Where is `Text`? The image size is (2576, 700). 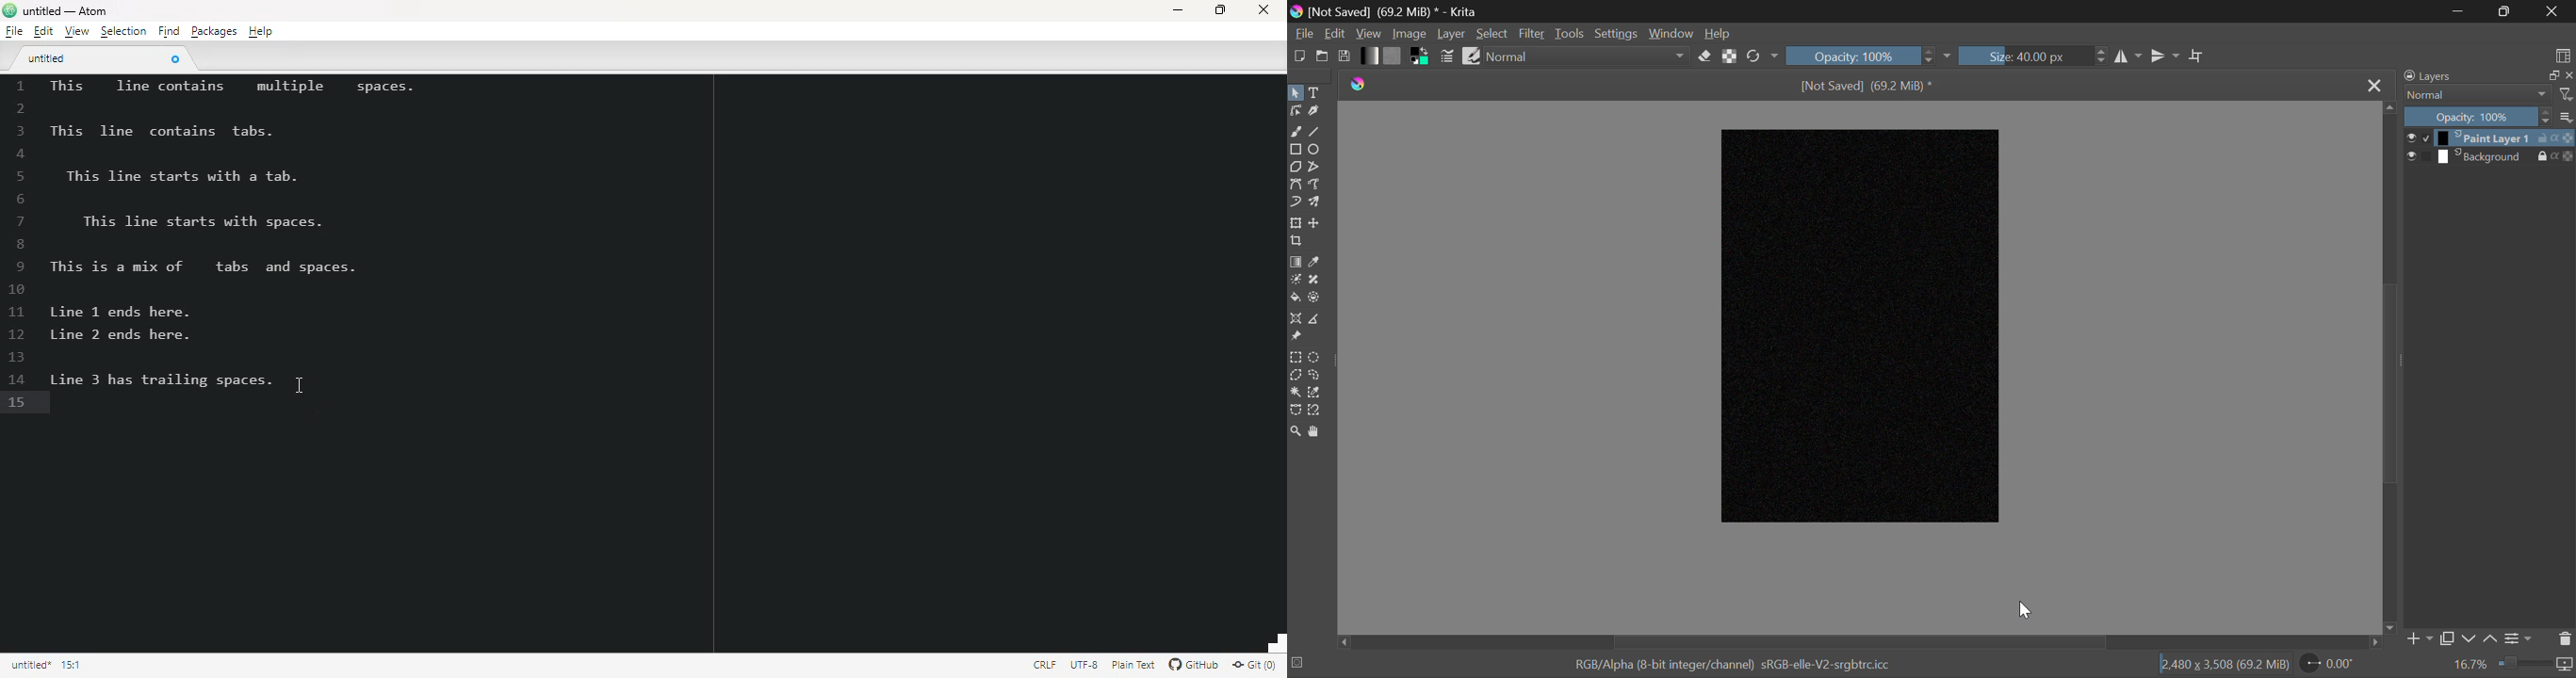 Text is located at coordinates (1315, 91).